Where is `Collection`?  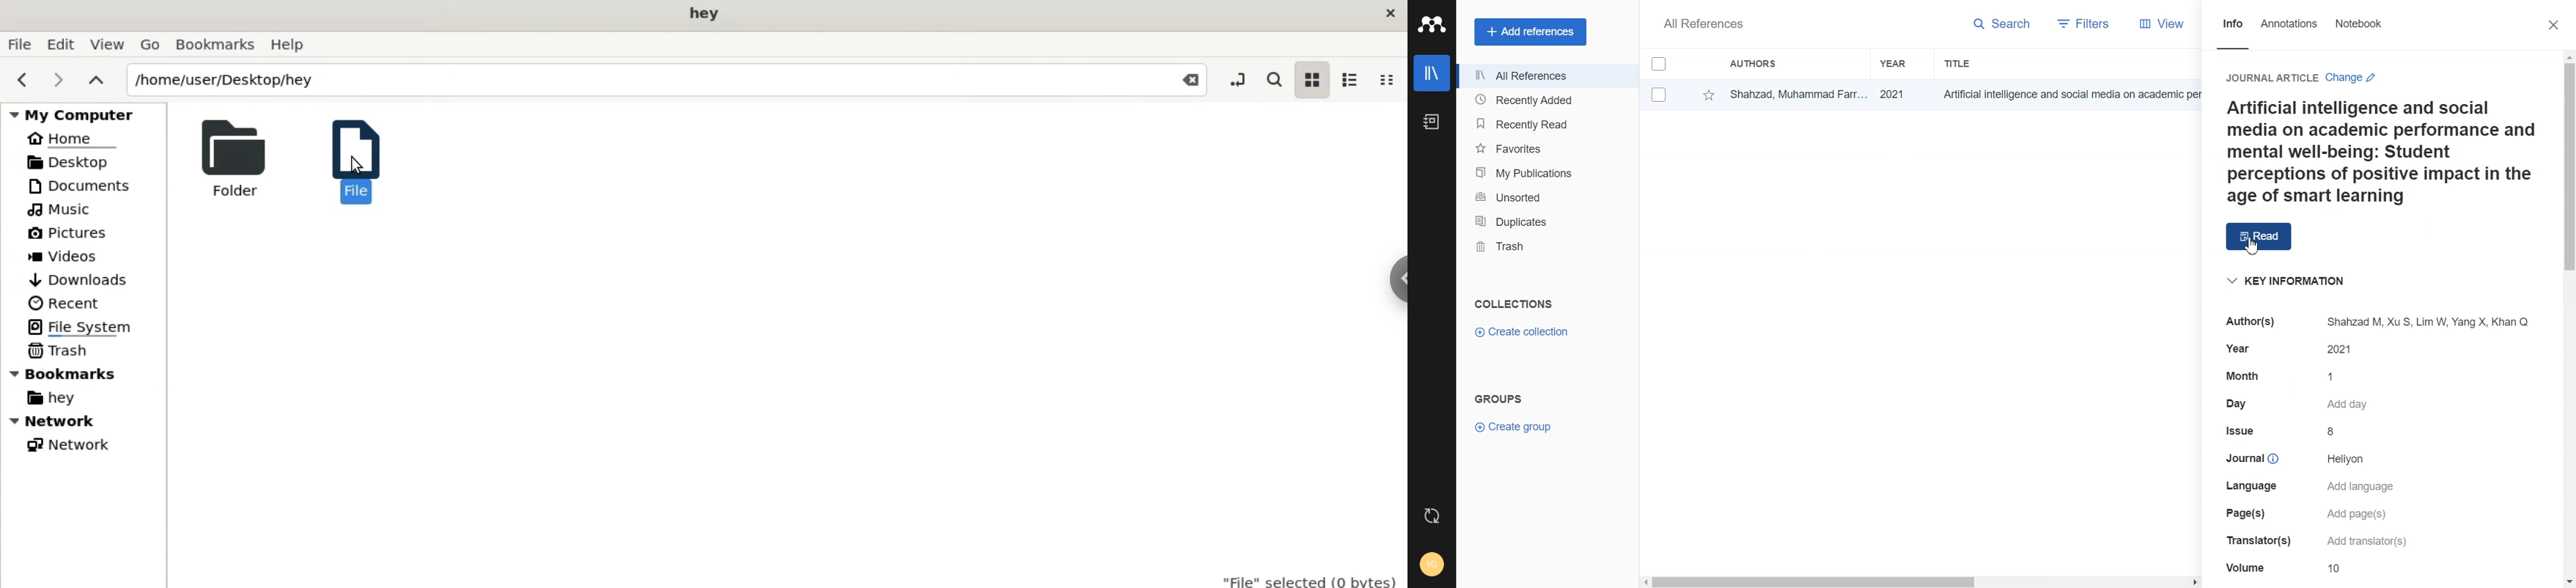 Collection is located at coordinates (1515, 305).